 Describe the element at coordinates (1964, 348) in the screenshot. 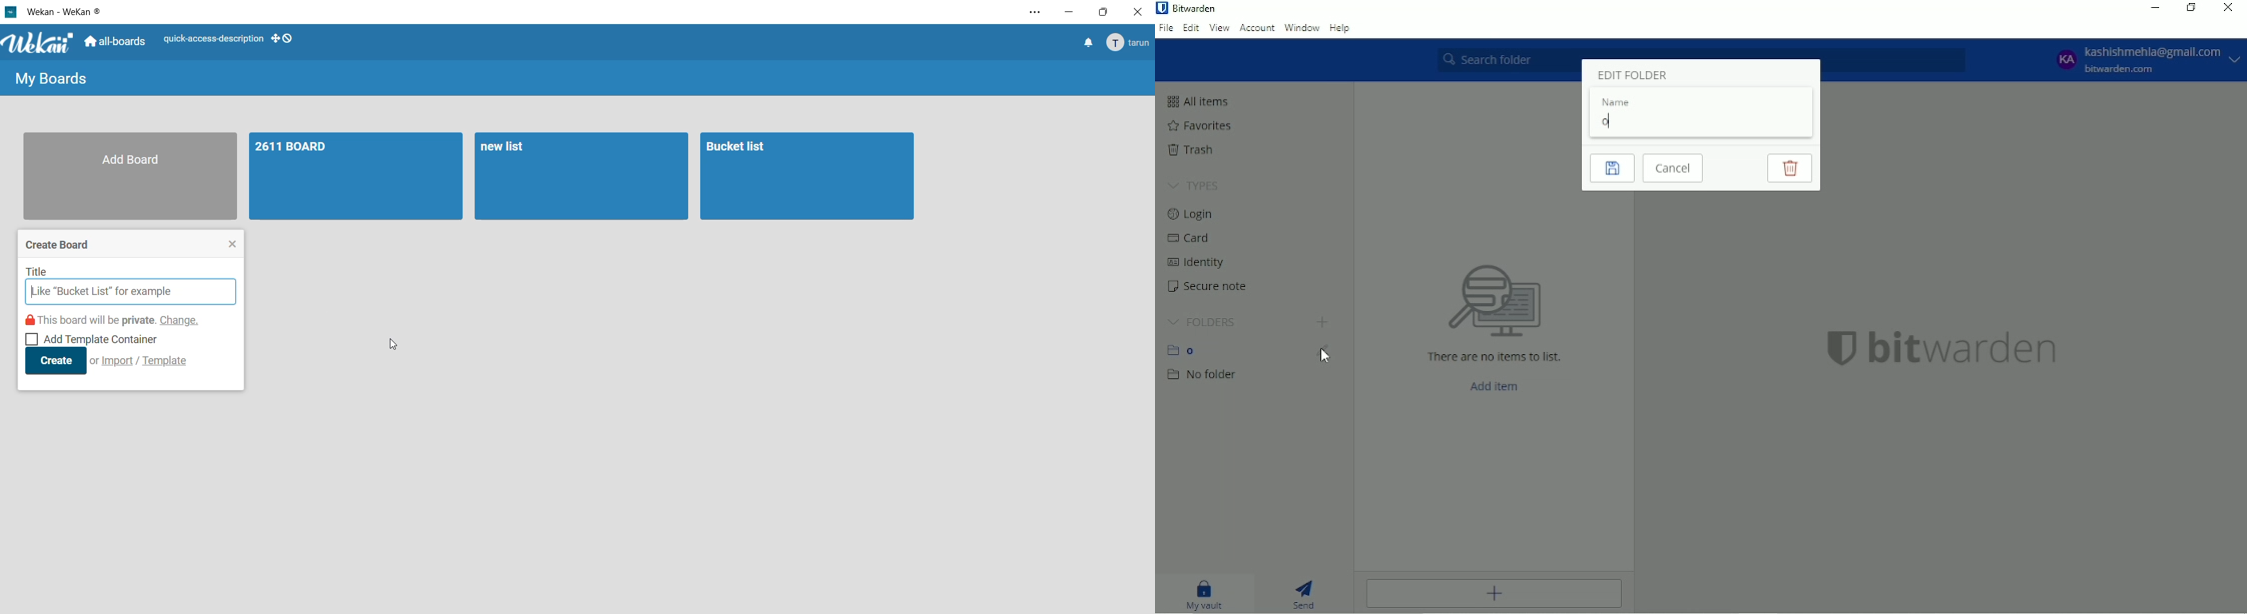

I see `bitwarden` at that location.